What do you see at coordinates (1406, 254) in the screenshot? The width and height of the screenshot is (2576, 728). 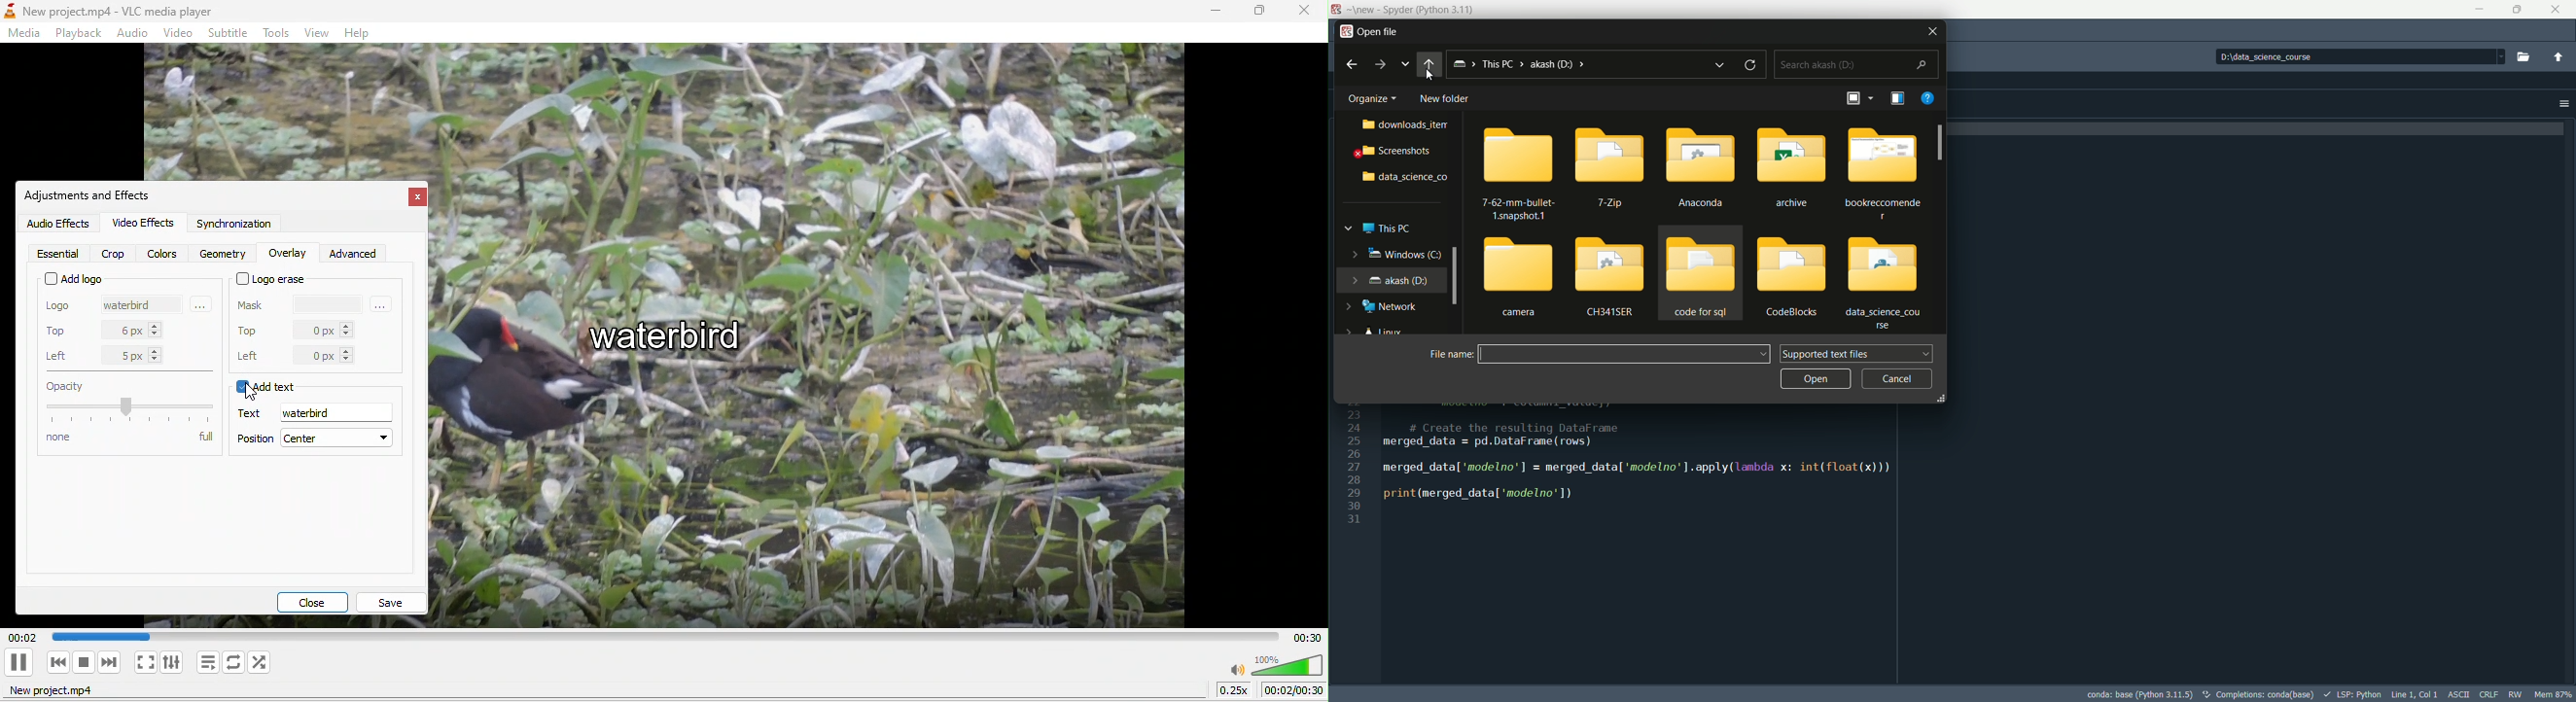 I see `windows c` at bounding box center [1406, 254].